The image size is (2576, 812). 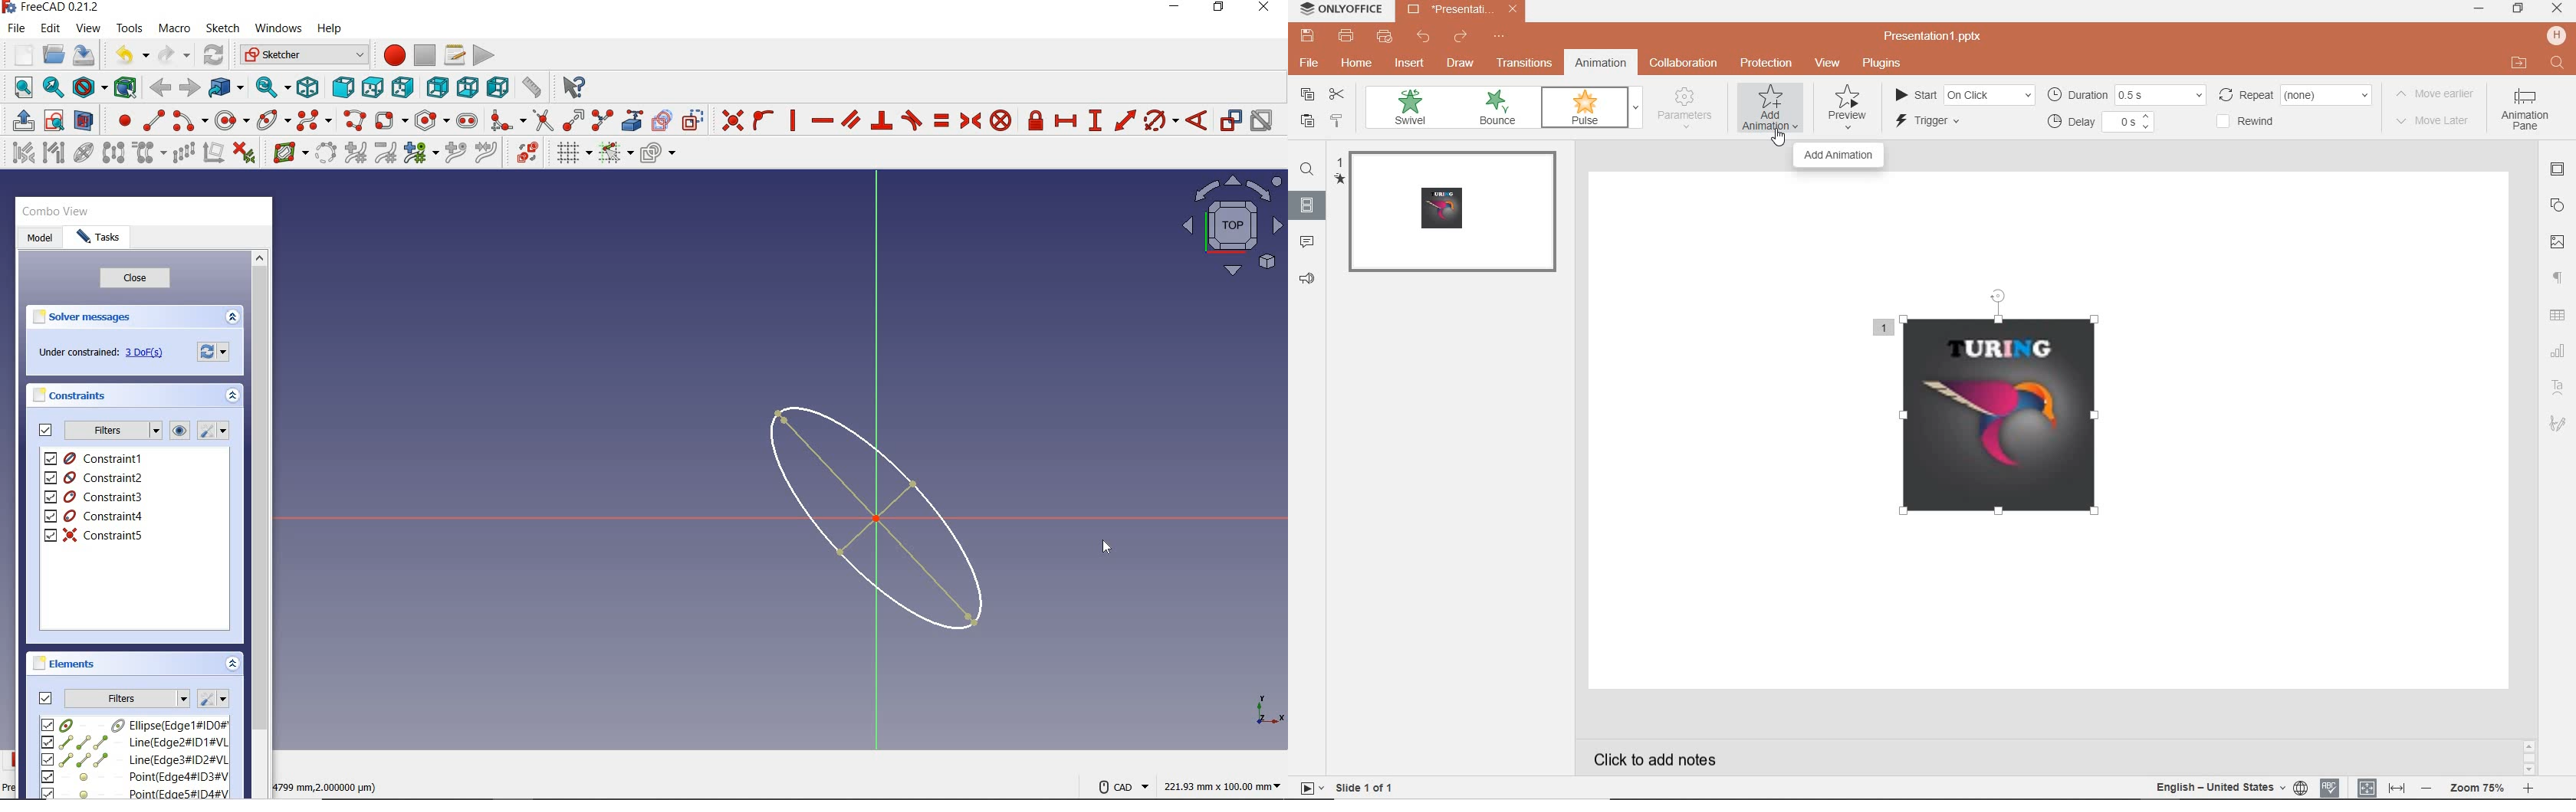 I want to click on constrin lock, so click(x=1037, y=120).